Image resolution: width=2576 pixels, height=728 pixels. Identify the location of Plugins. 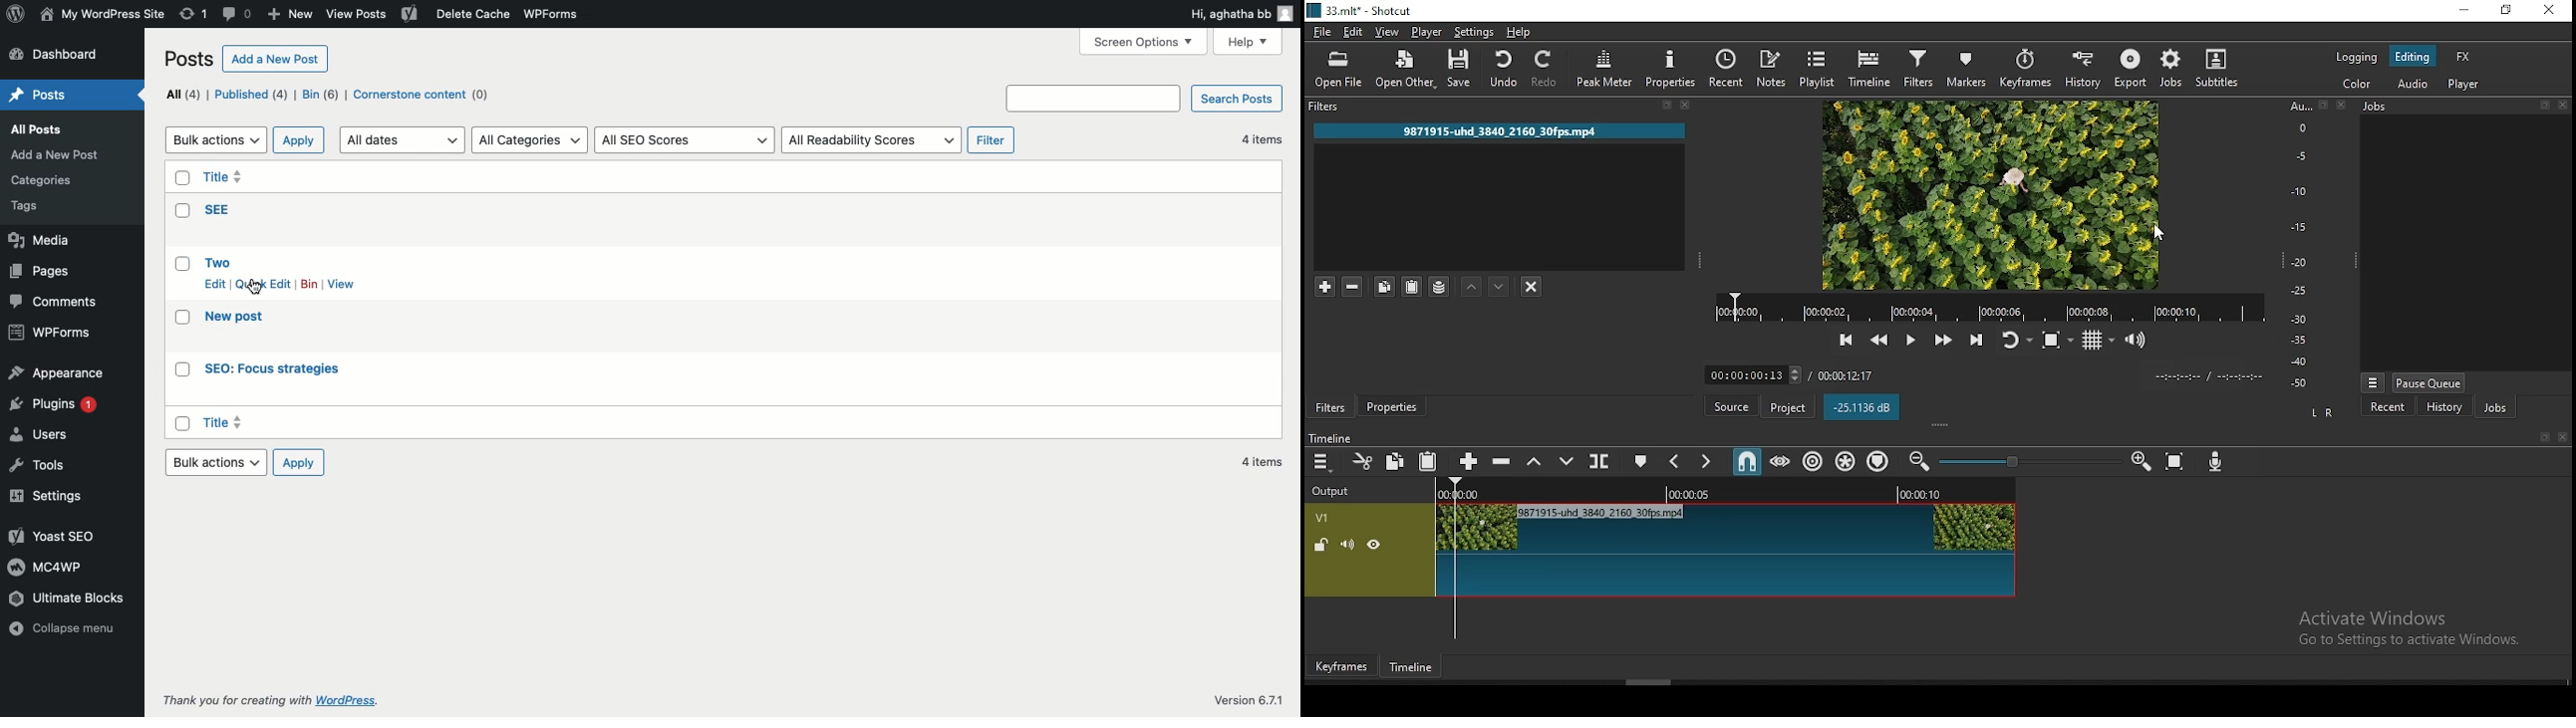
(59, 408).